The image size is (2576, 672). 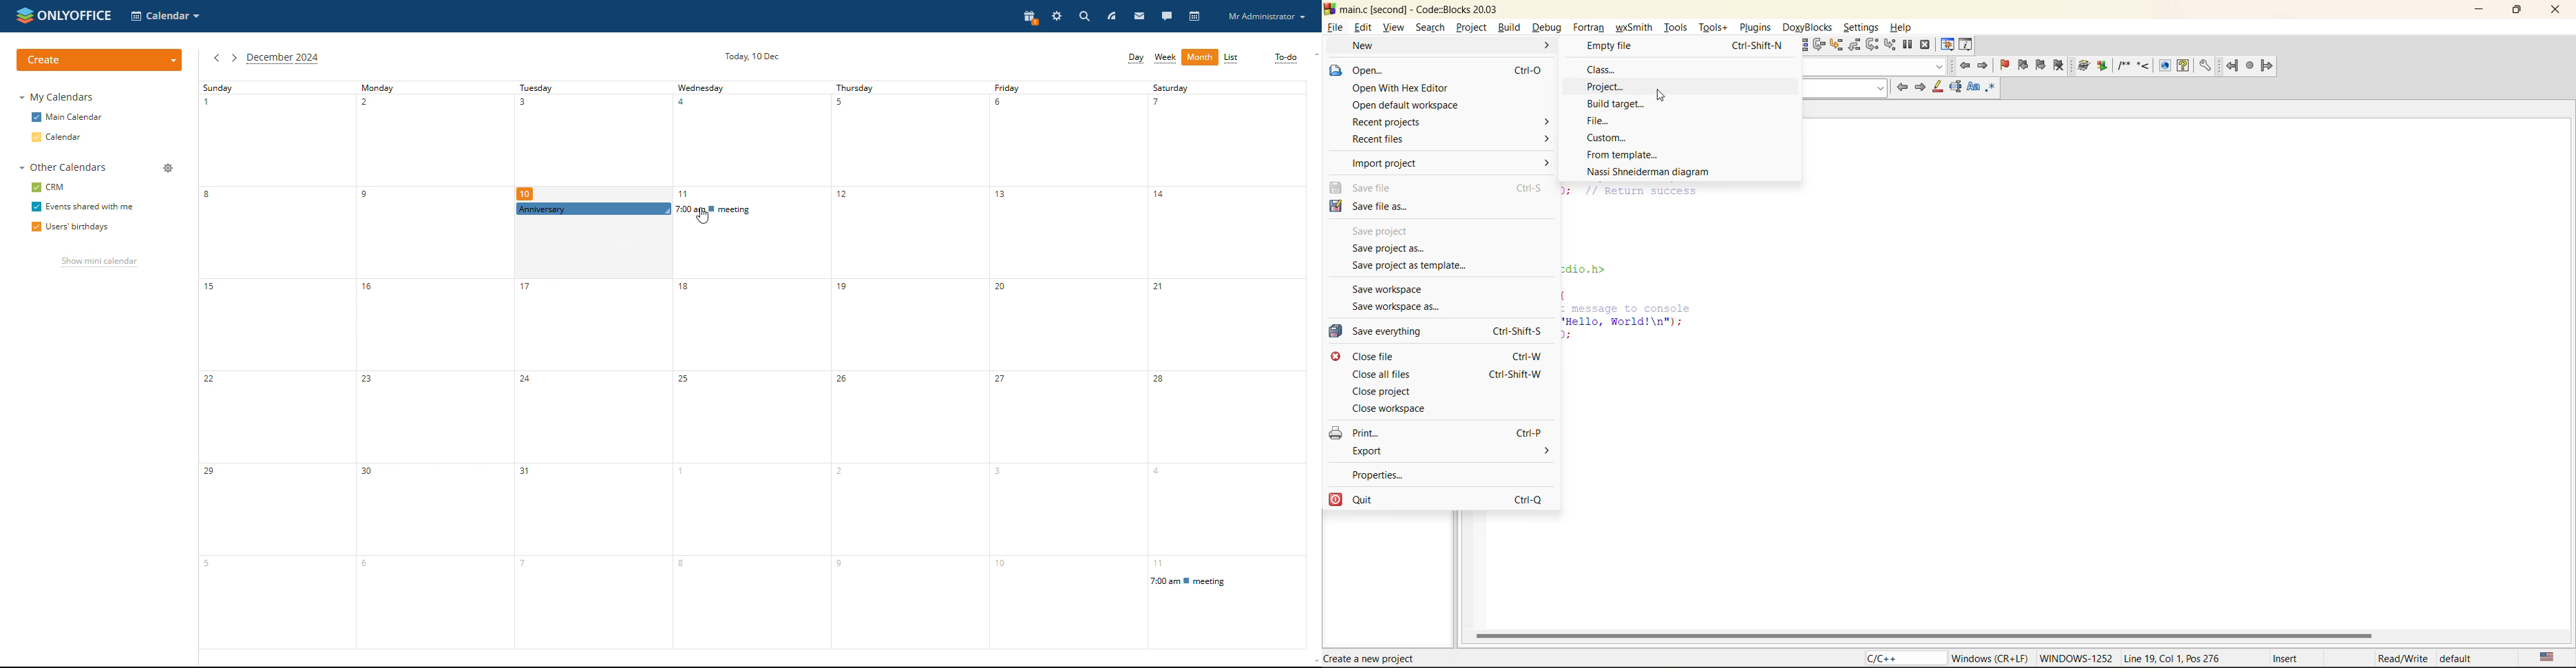 What do you see at coordinates (1985, 67) in the screenshot?
I see `jump forward` at bounding box center [1985, 67].